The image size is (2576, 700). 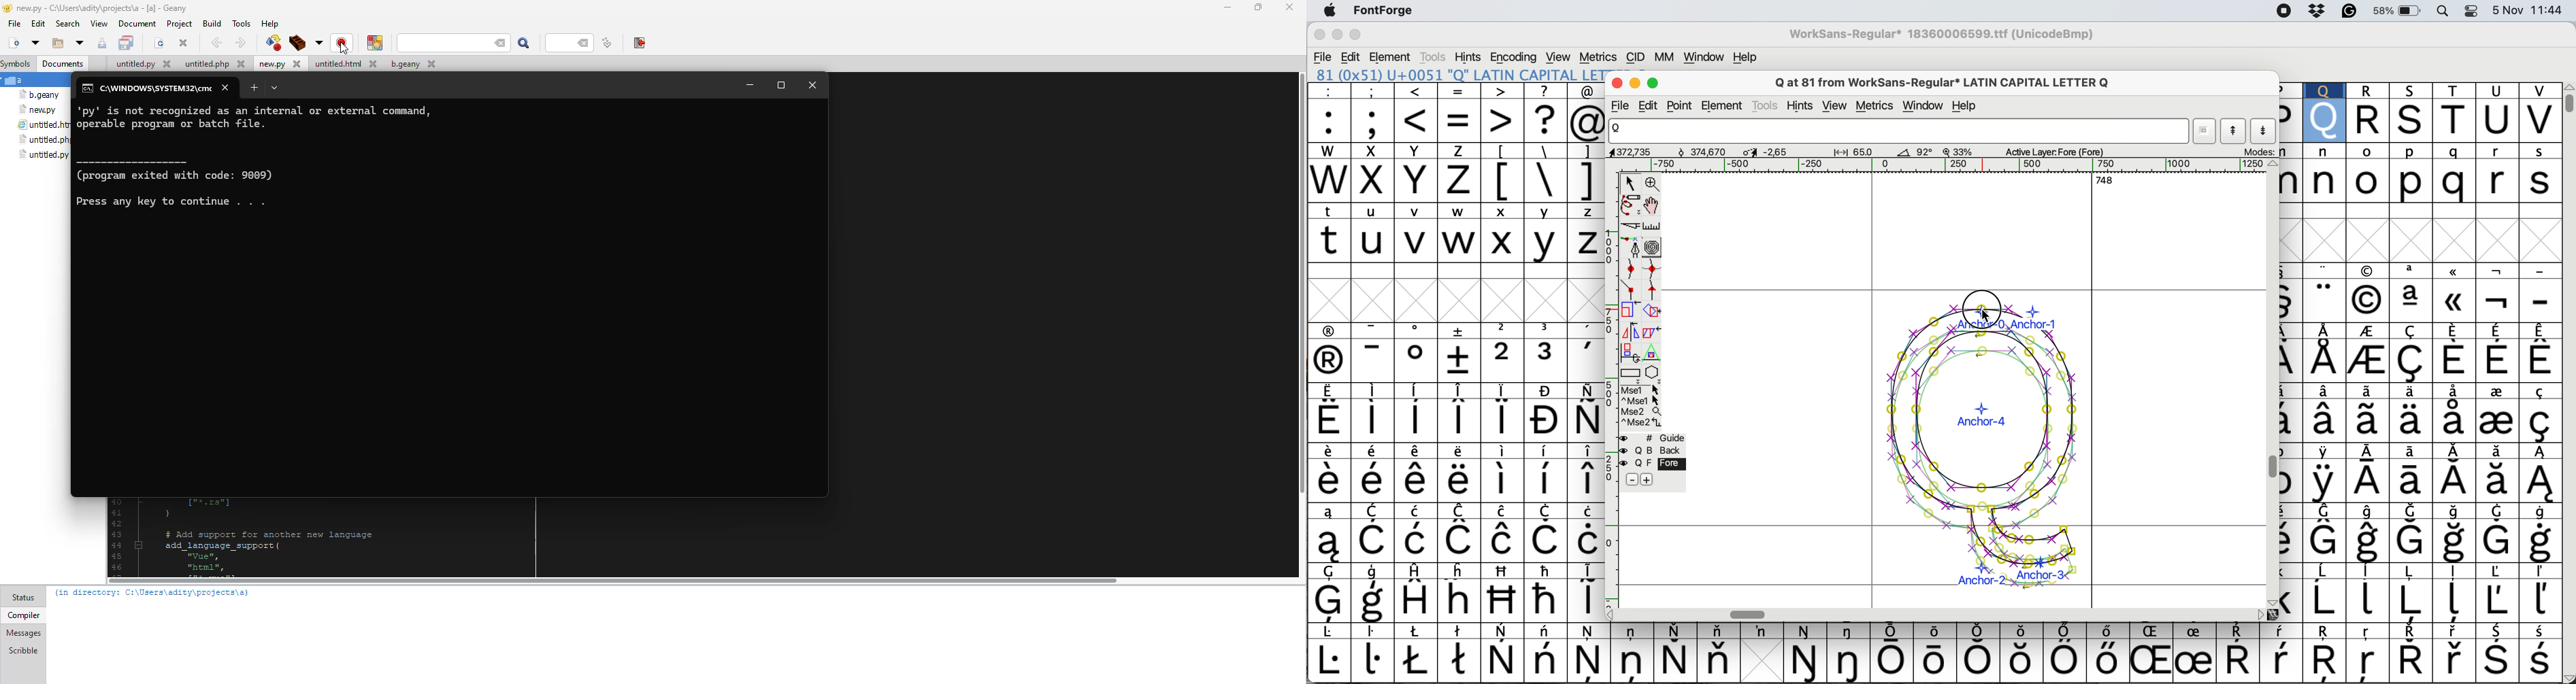 What do you see at coordinates (1654, 291) in the screenshot?
I see `add a tangent point` at bounding box center [1654, 291].